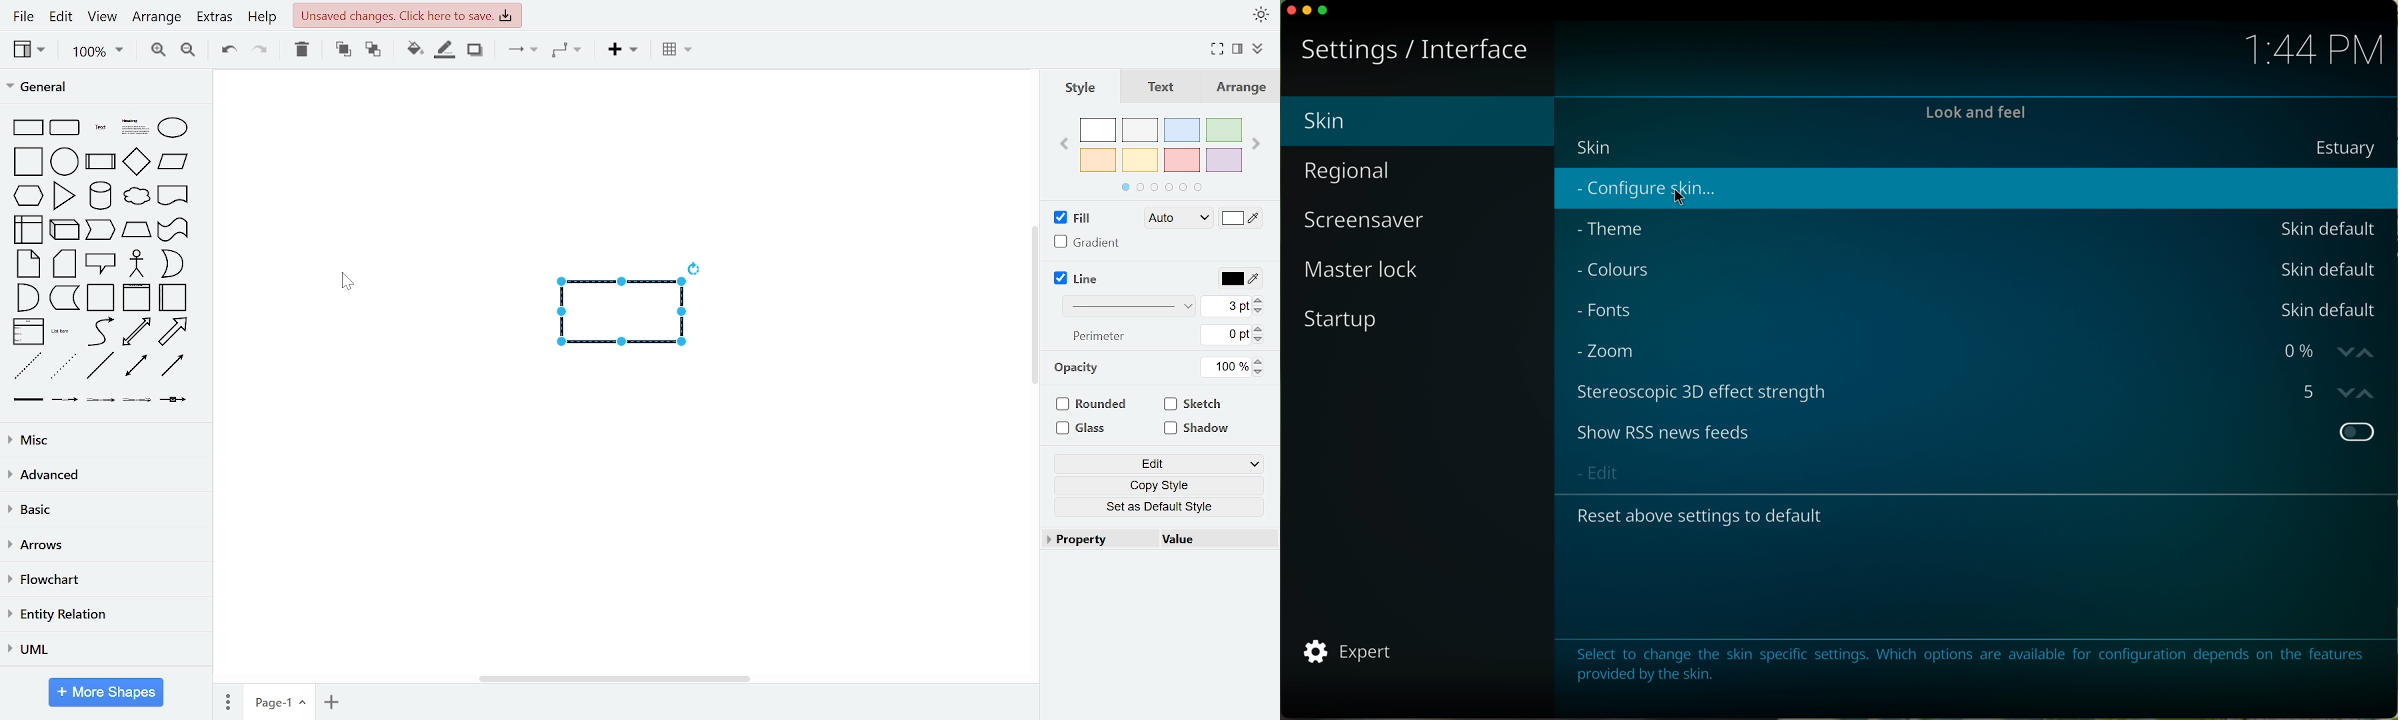 Image resolution: width=2408 pixels, height=728 pixels. Describe the element at coordinates (27, 263) in the screenshot. I see `general shapes` at that location.